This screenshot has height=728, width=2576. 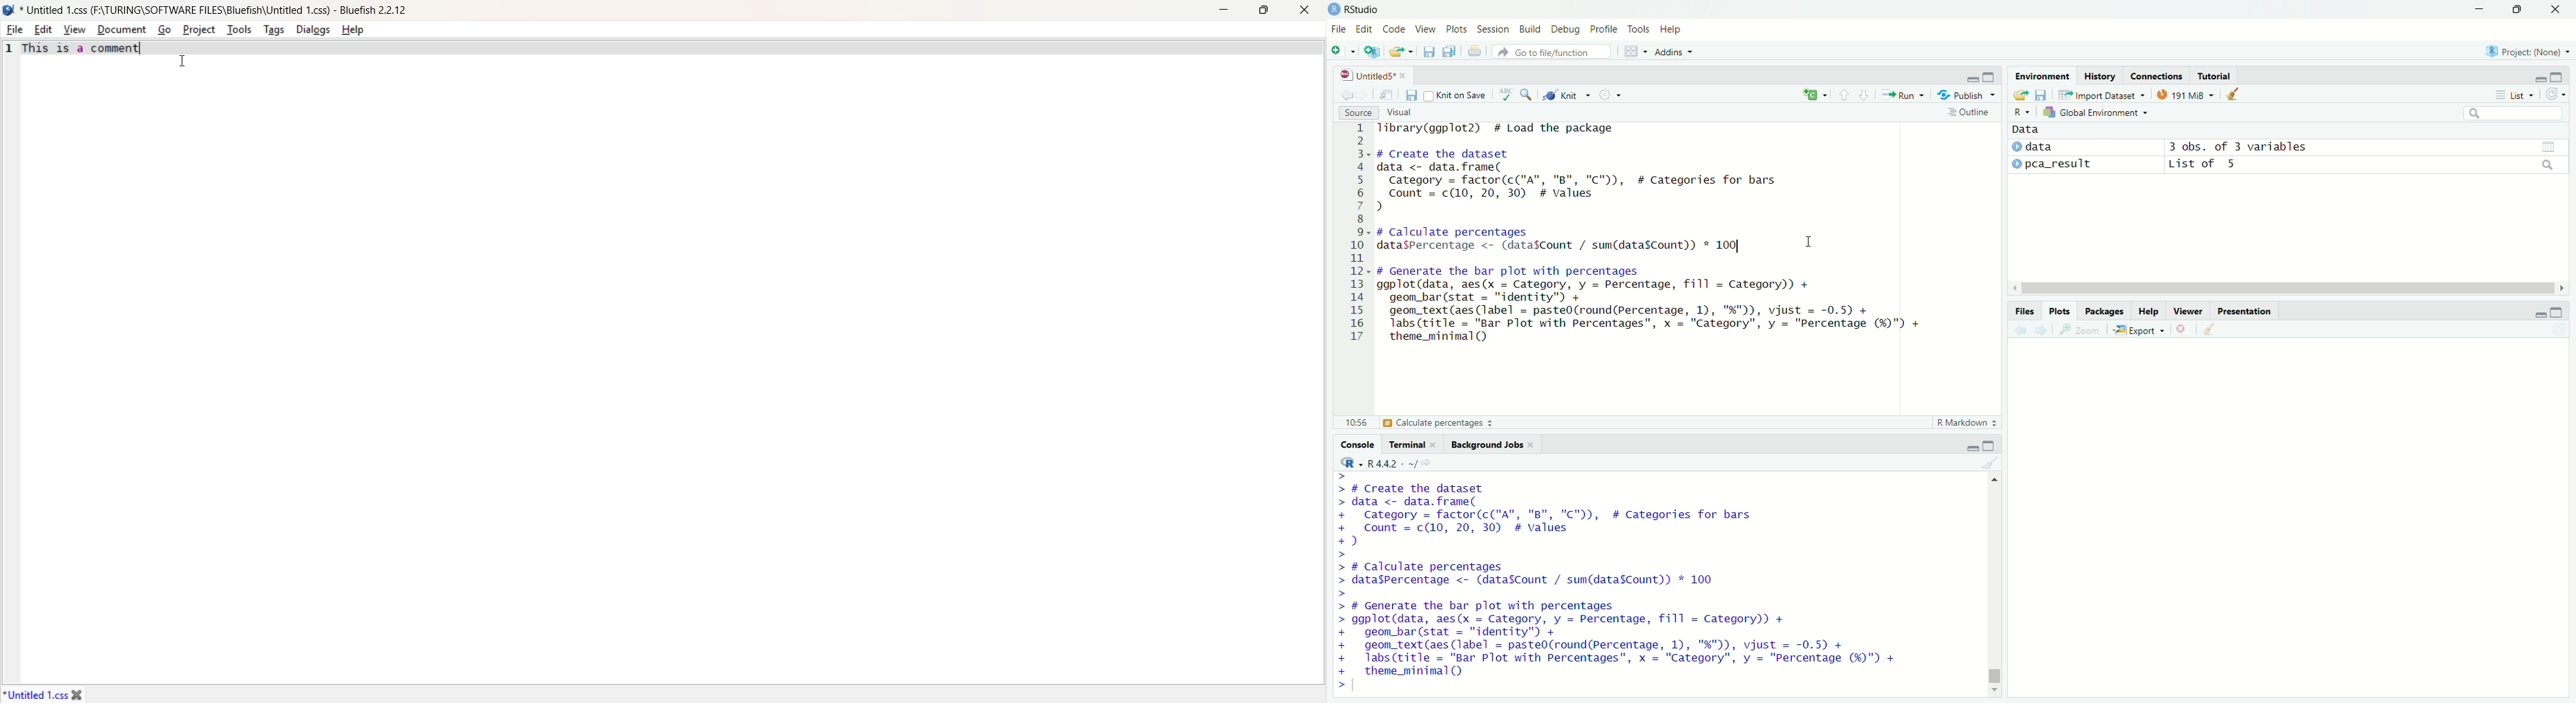 What do you see at coordinates (1972, 76) in the screenshot?
I see `minimize` at bounding box center [1972, 76].